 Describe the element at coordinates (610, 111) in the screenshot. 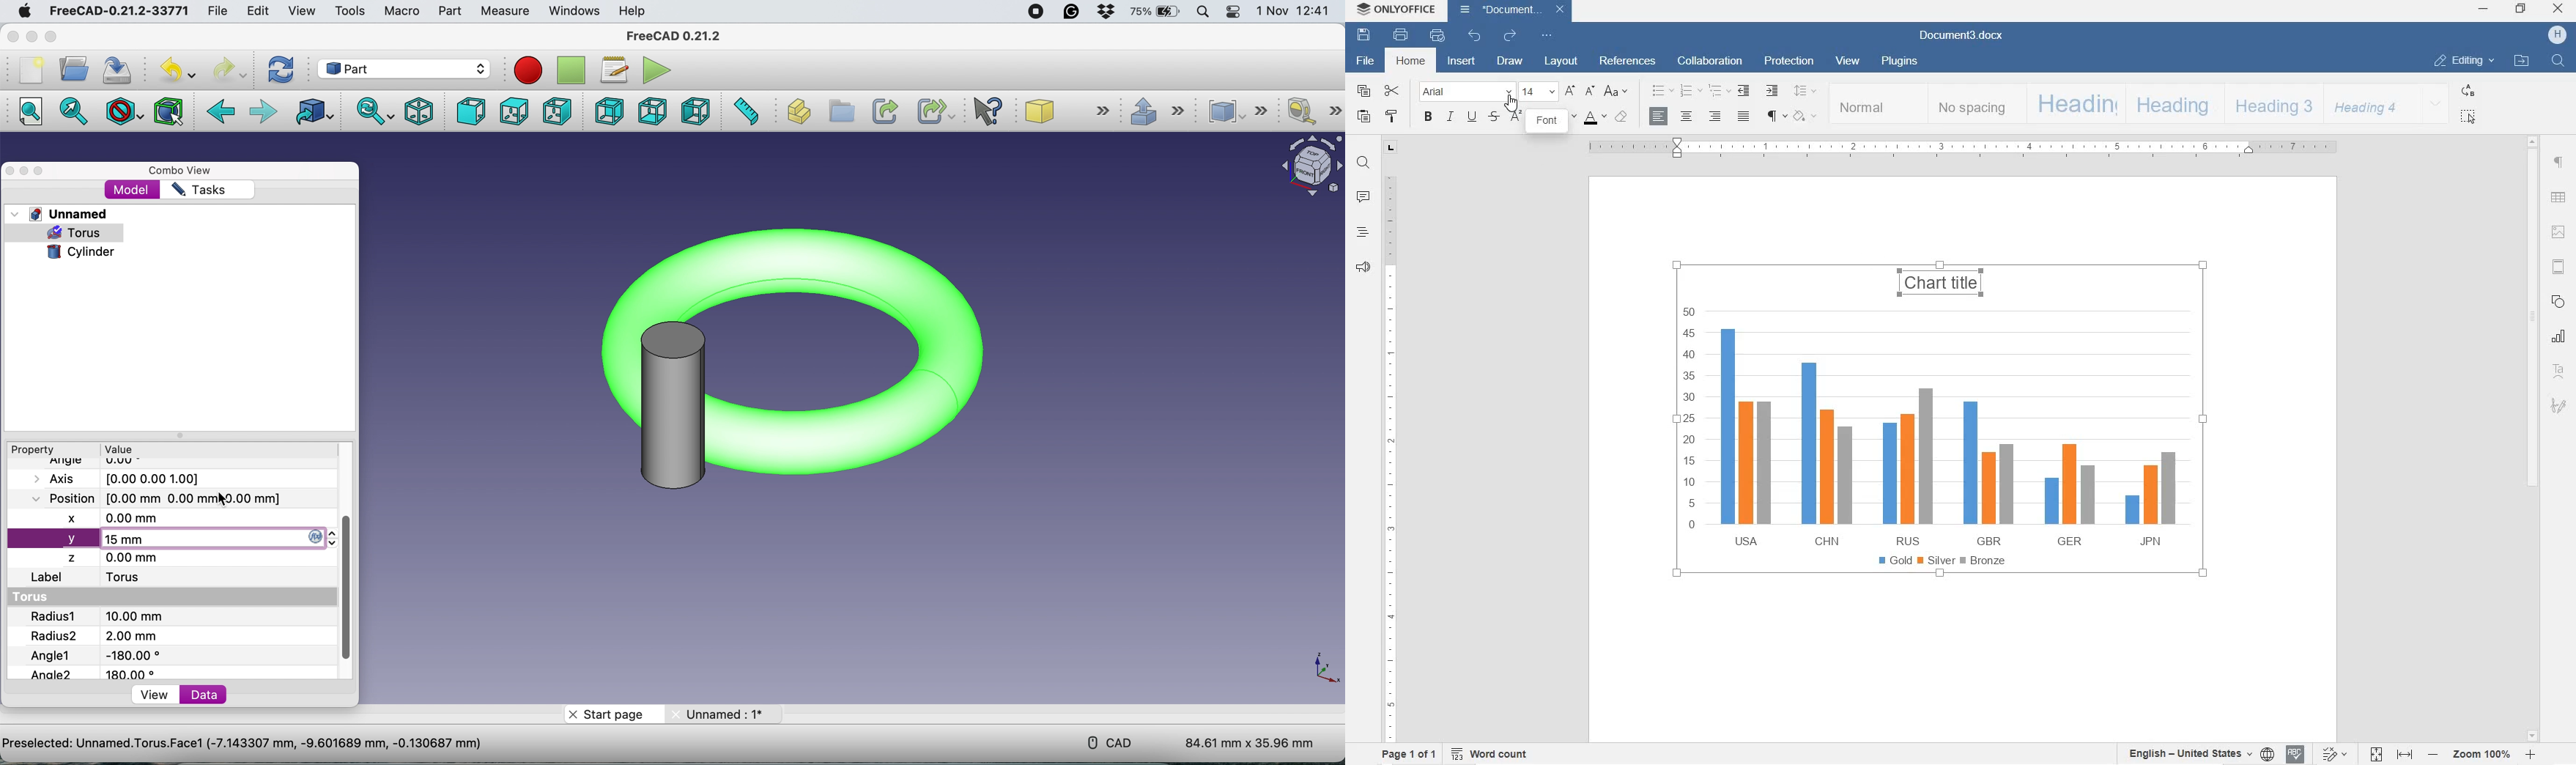

I see `rear` at that location.